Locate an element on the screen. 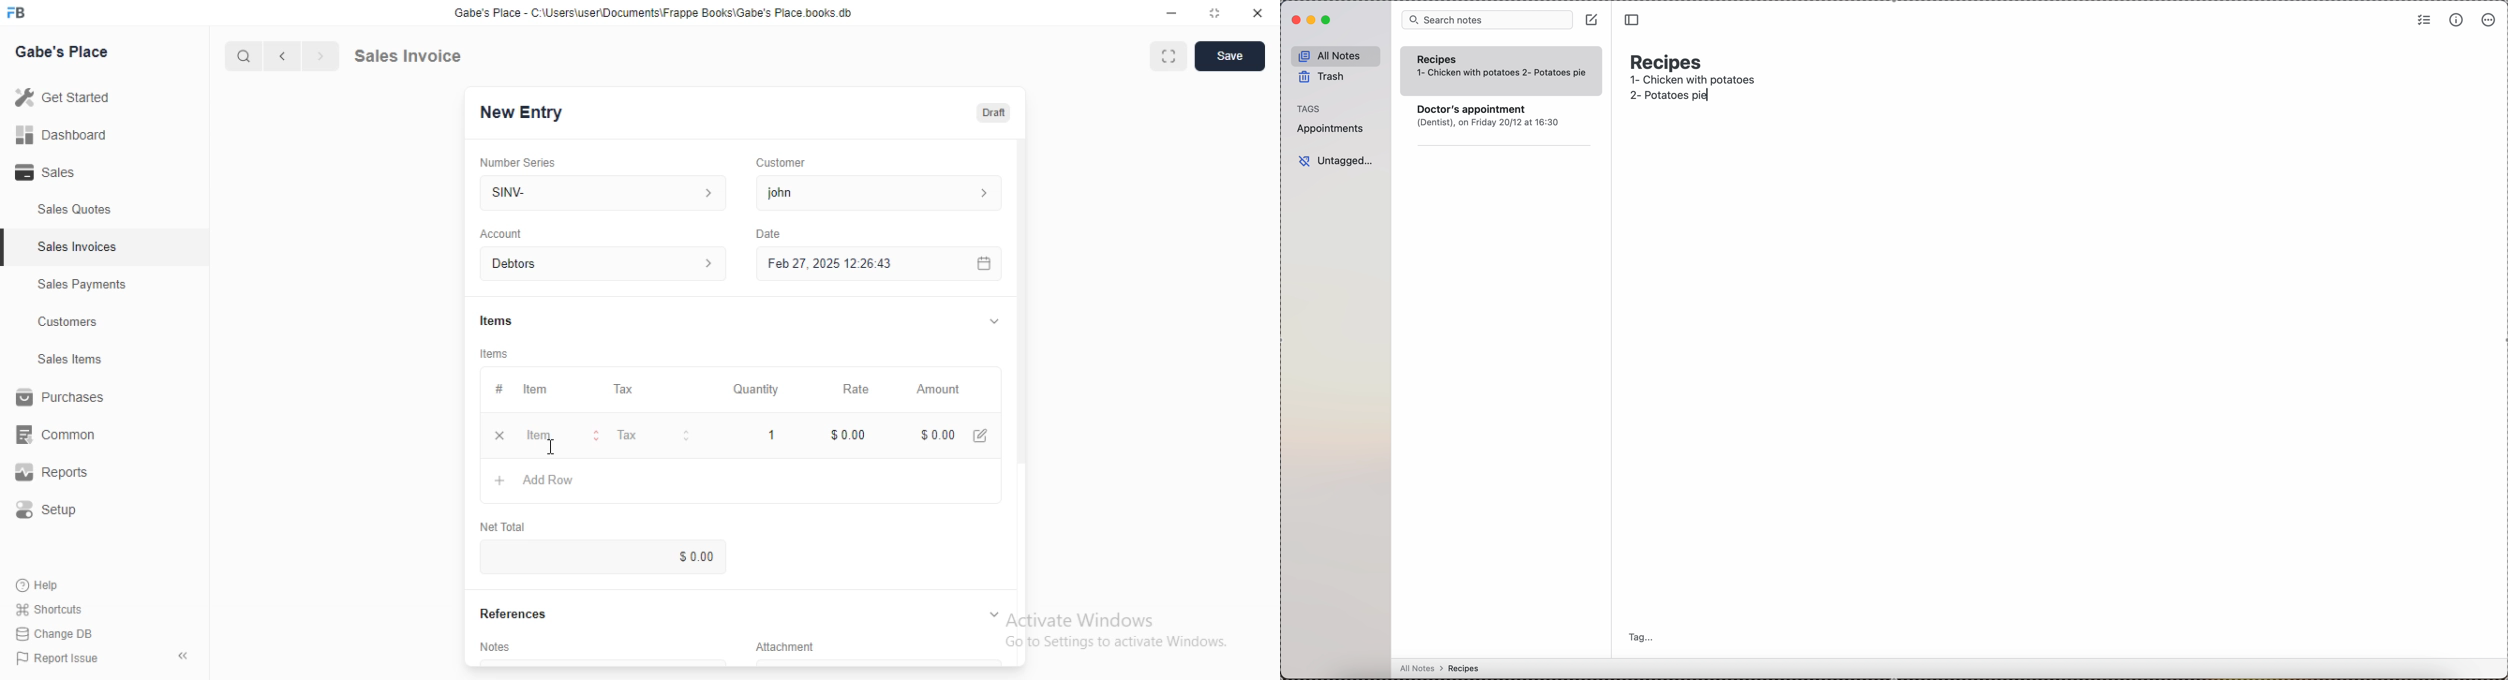 The width and height of the screenshot is (2520, 700). Save is located at coordinates (1233, 55).